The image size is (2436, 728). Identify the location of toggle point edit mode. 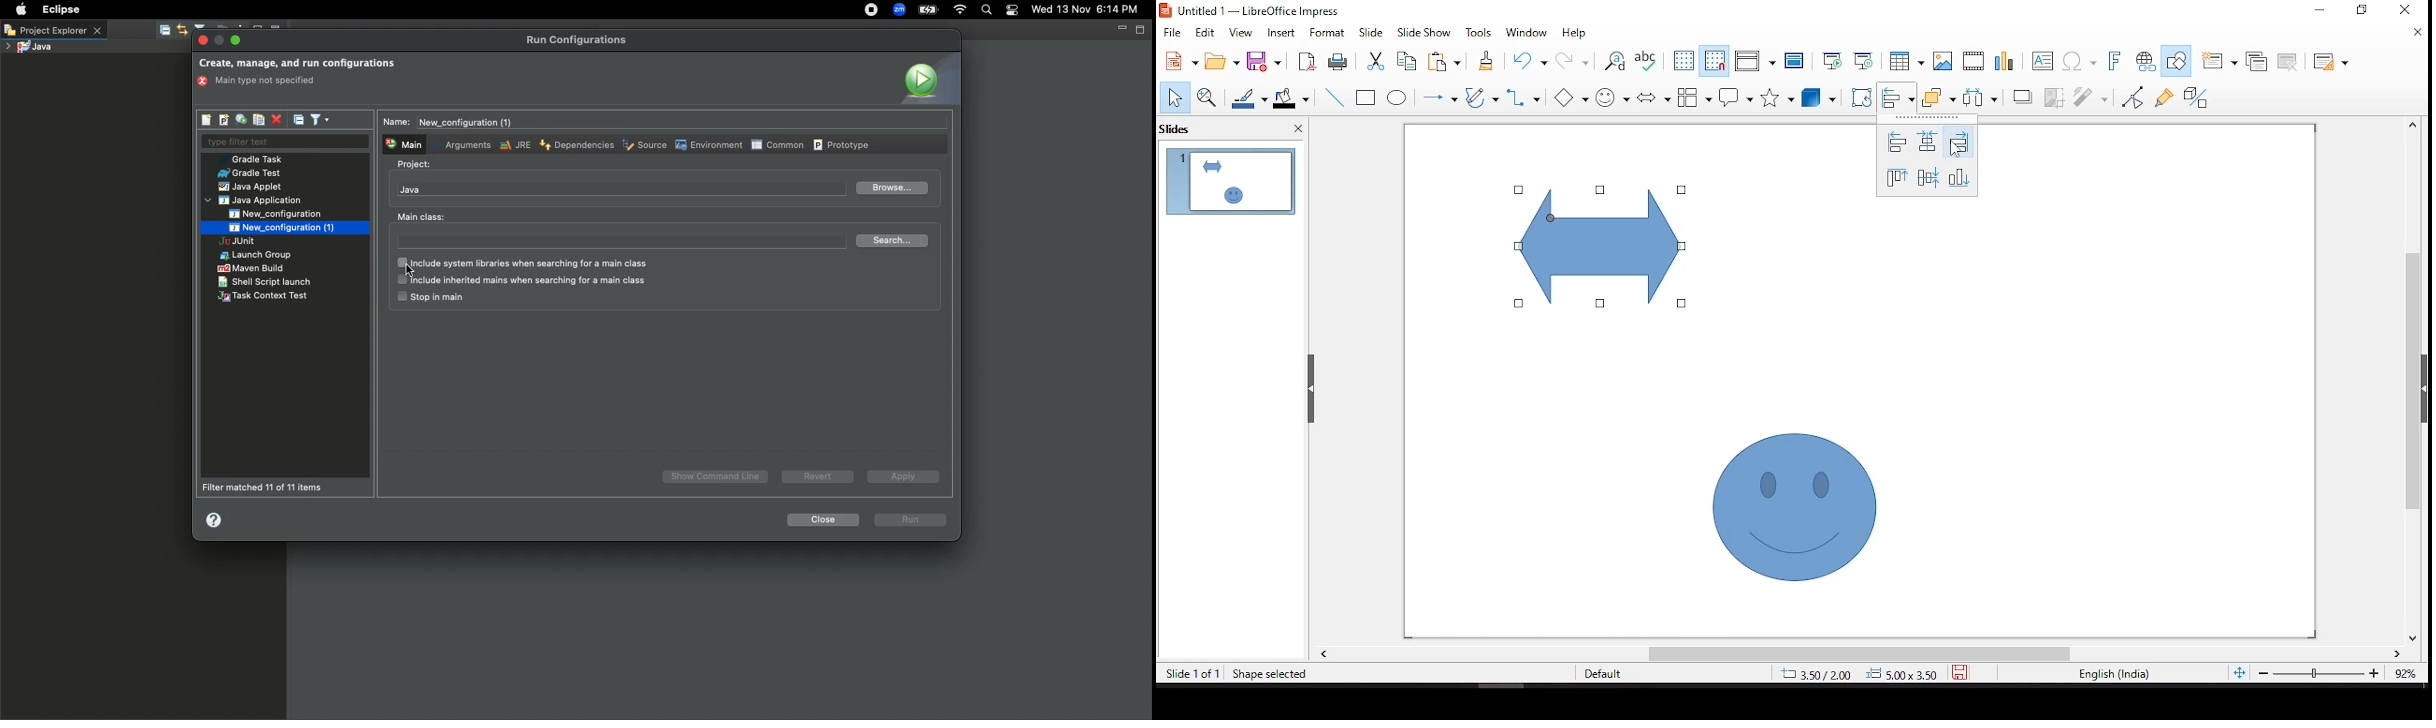
(2132, 99).